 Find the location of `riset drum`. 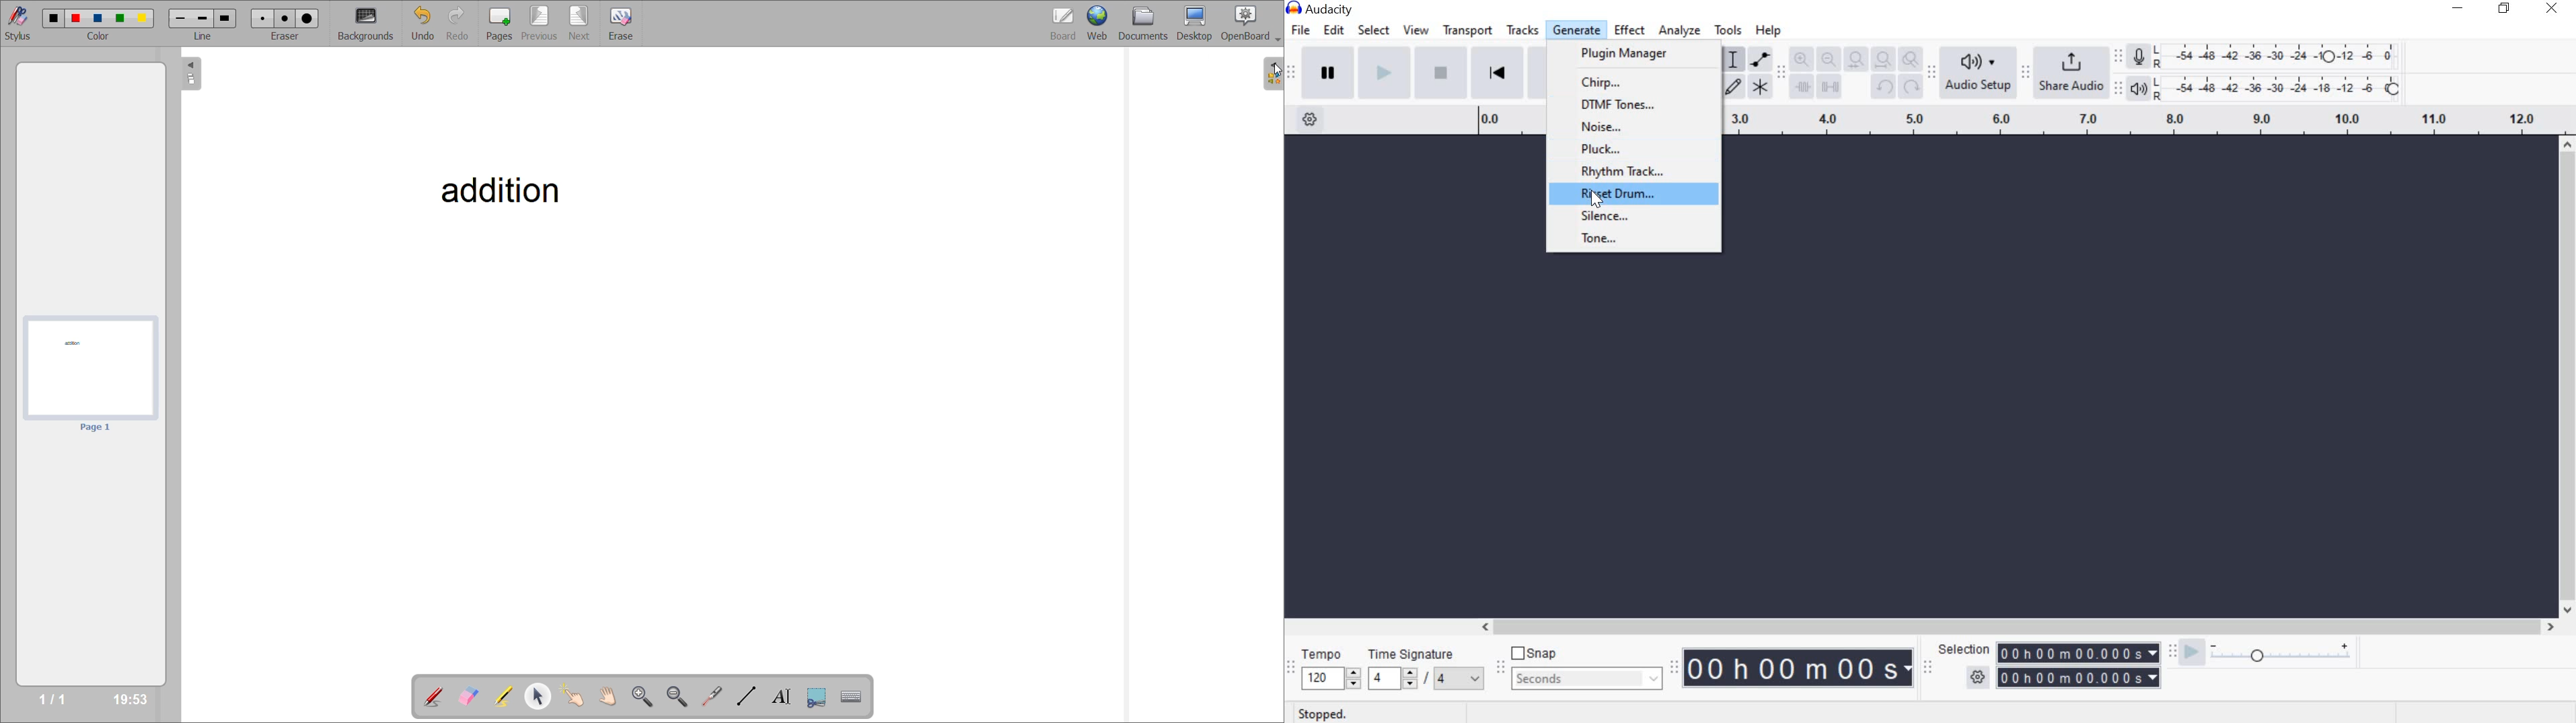

riset drum is located at coordinates (1637, 195).